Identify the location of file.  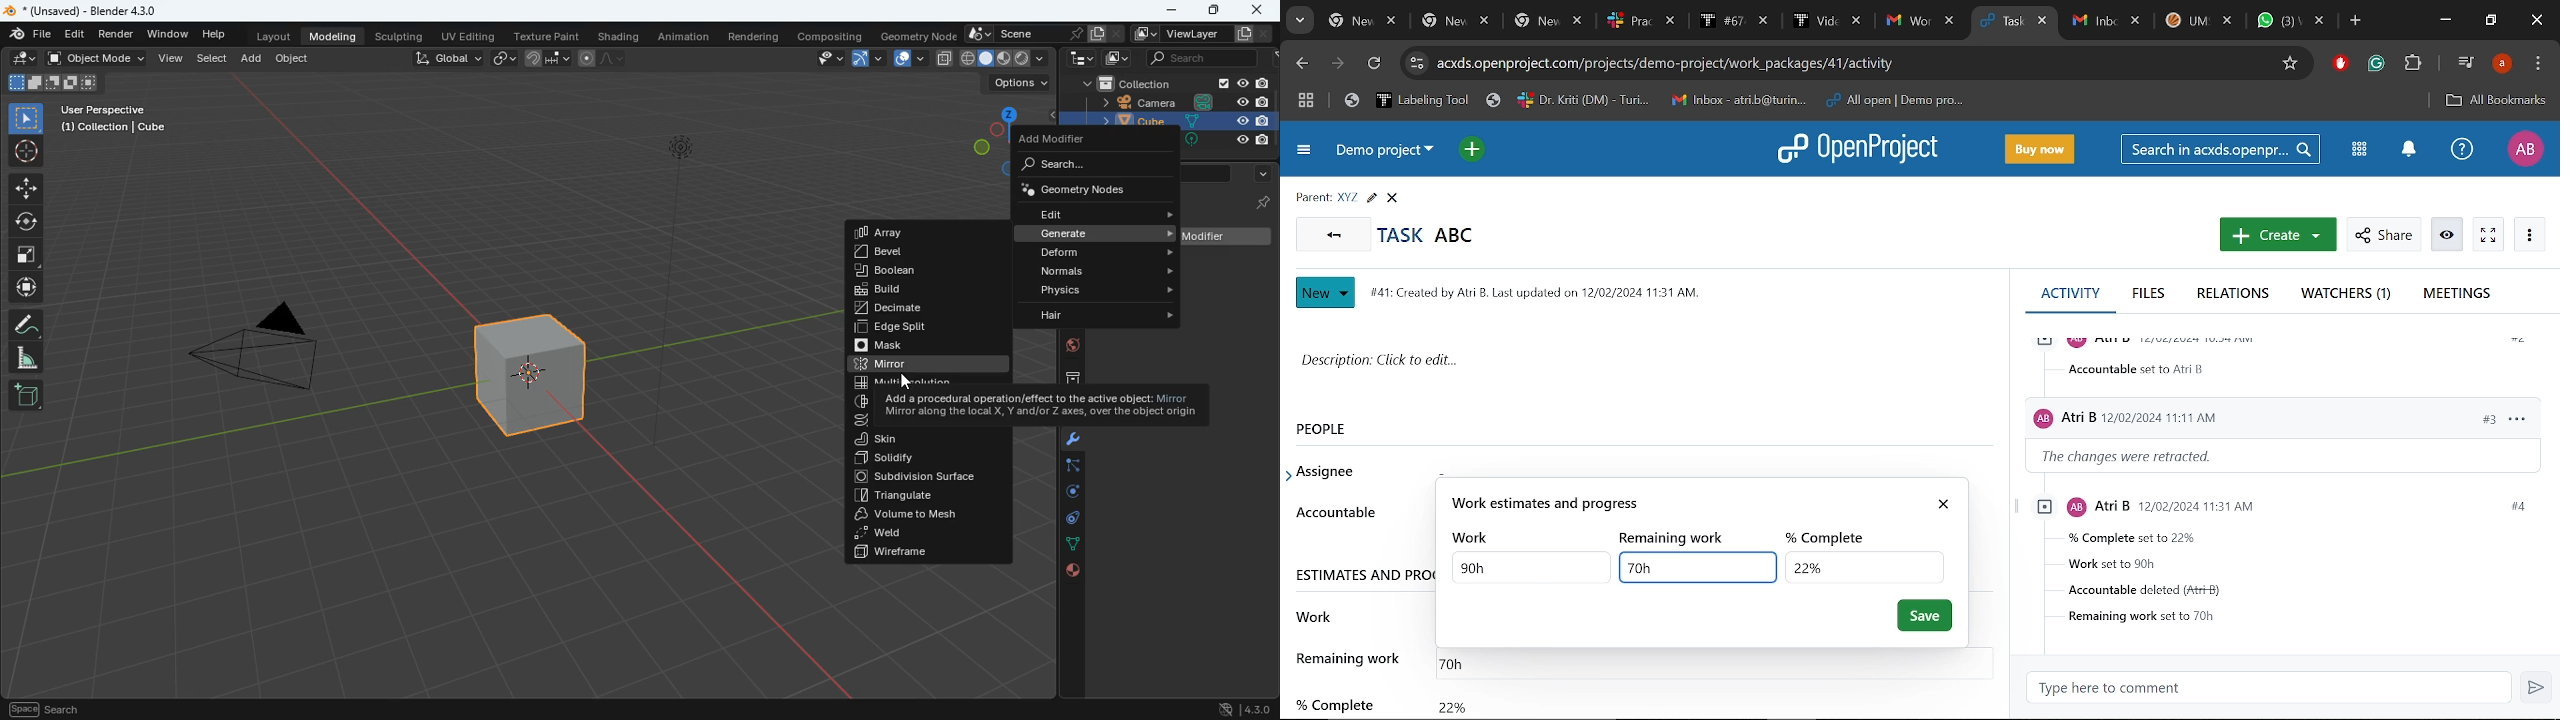
(30, 35).